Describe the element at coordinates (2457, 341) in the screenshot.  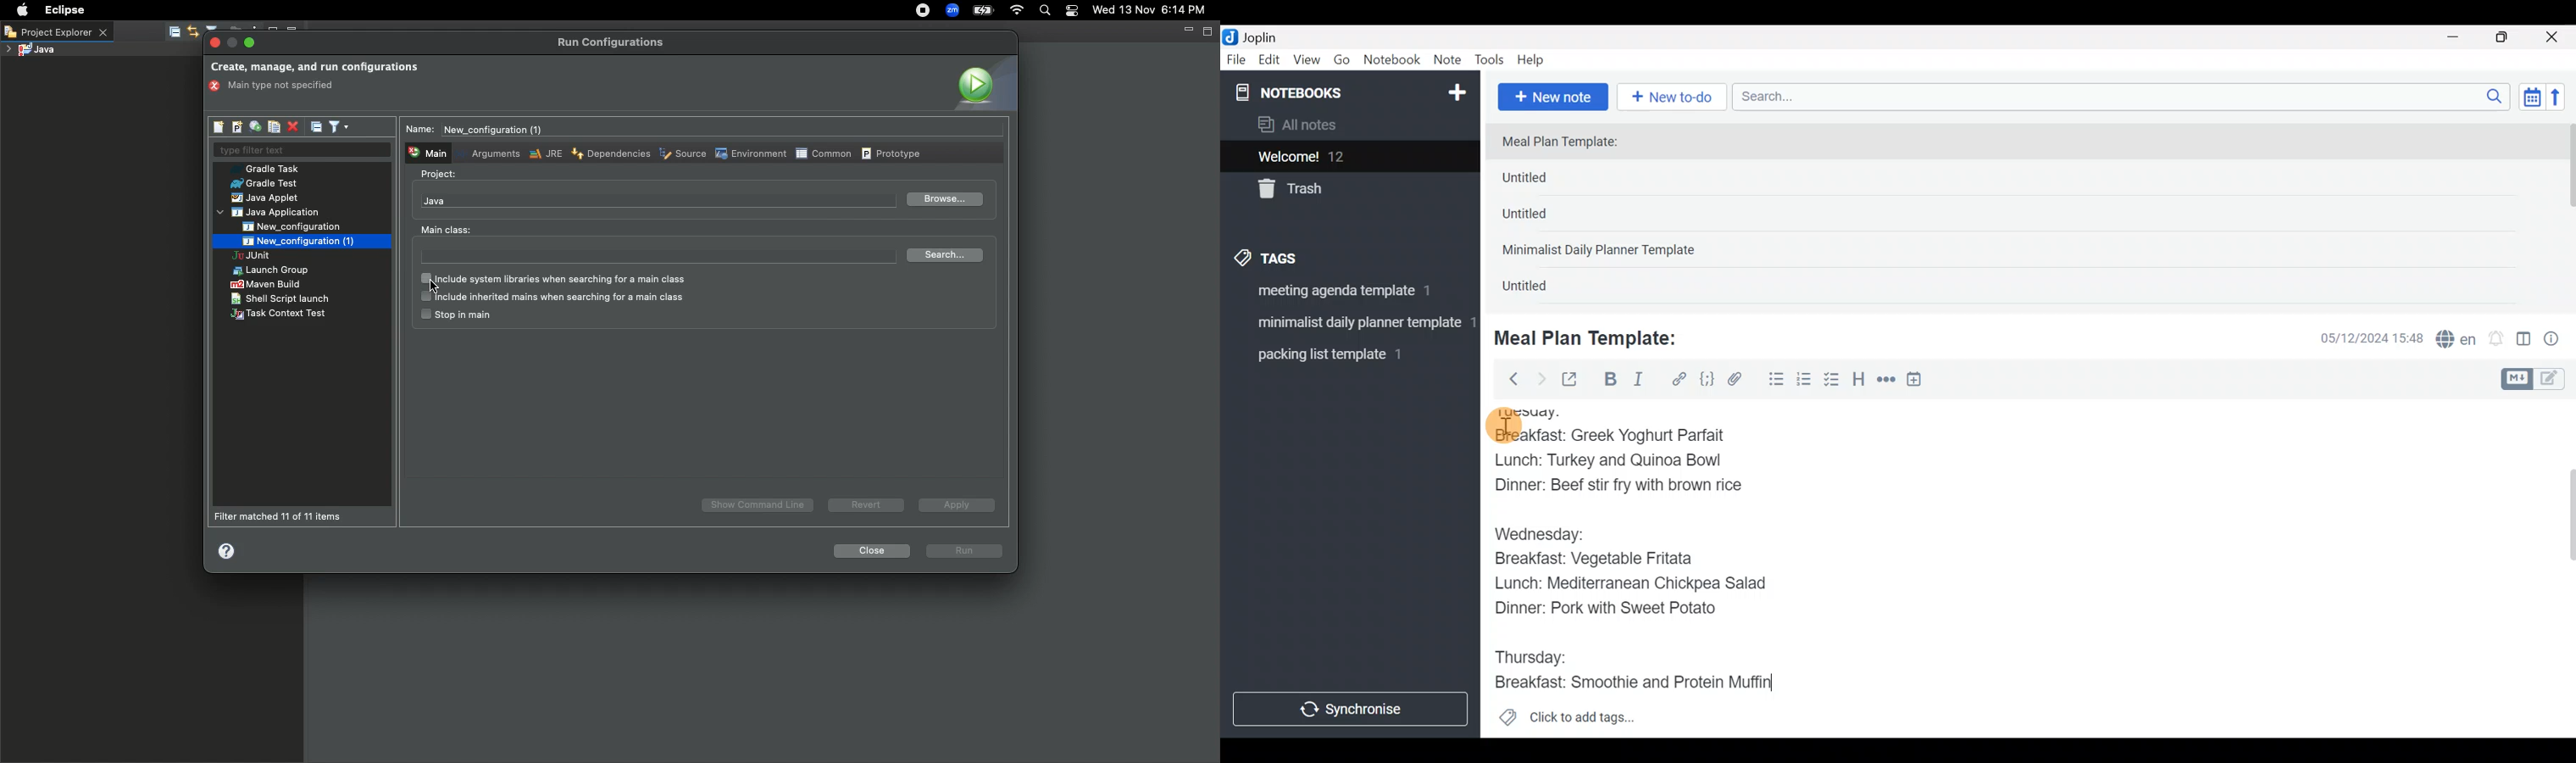
I see `Spelling` at that location.